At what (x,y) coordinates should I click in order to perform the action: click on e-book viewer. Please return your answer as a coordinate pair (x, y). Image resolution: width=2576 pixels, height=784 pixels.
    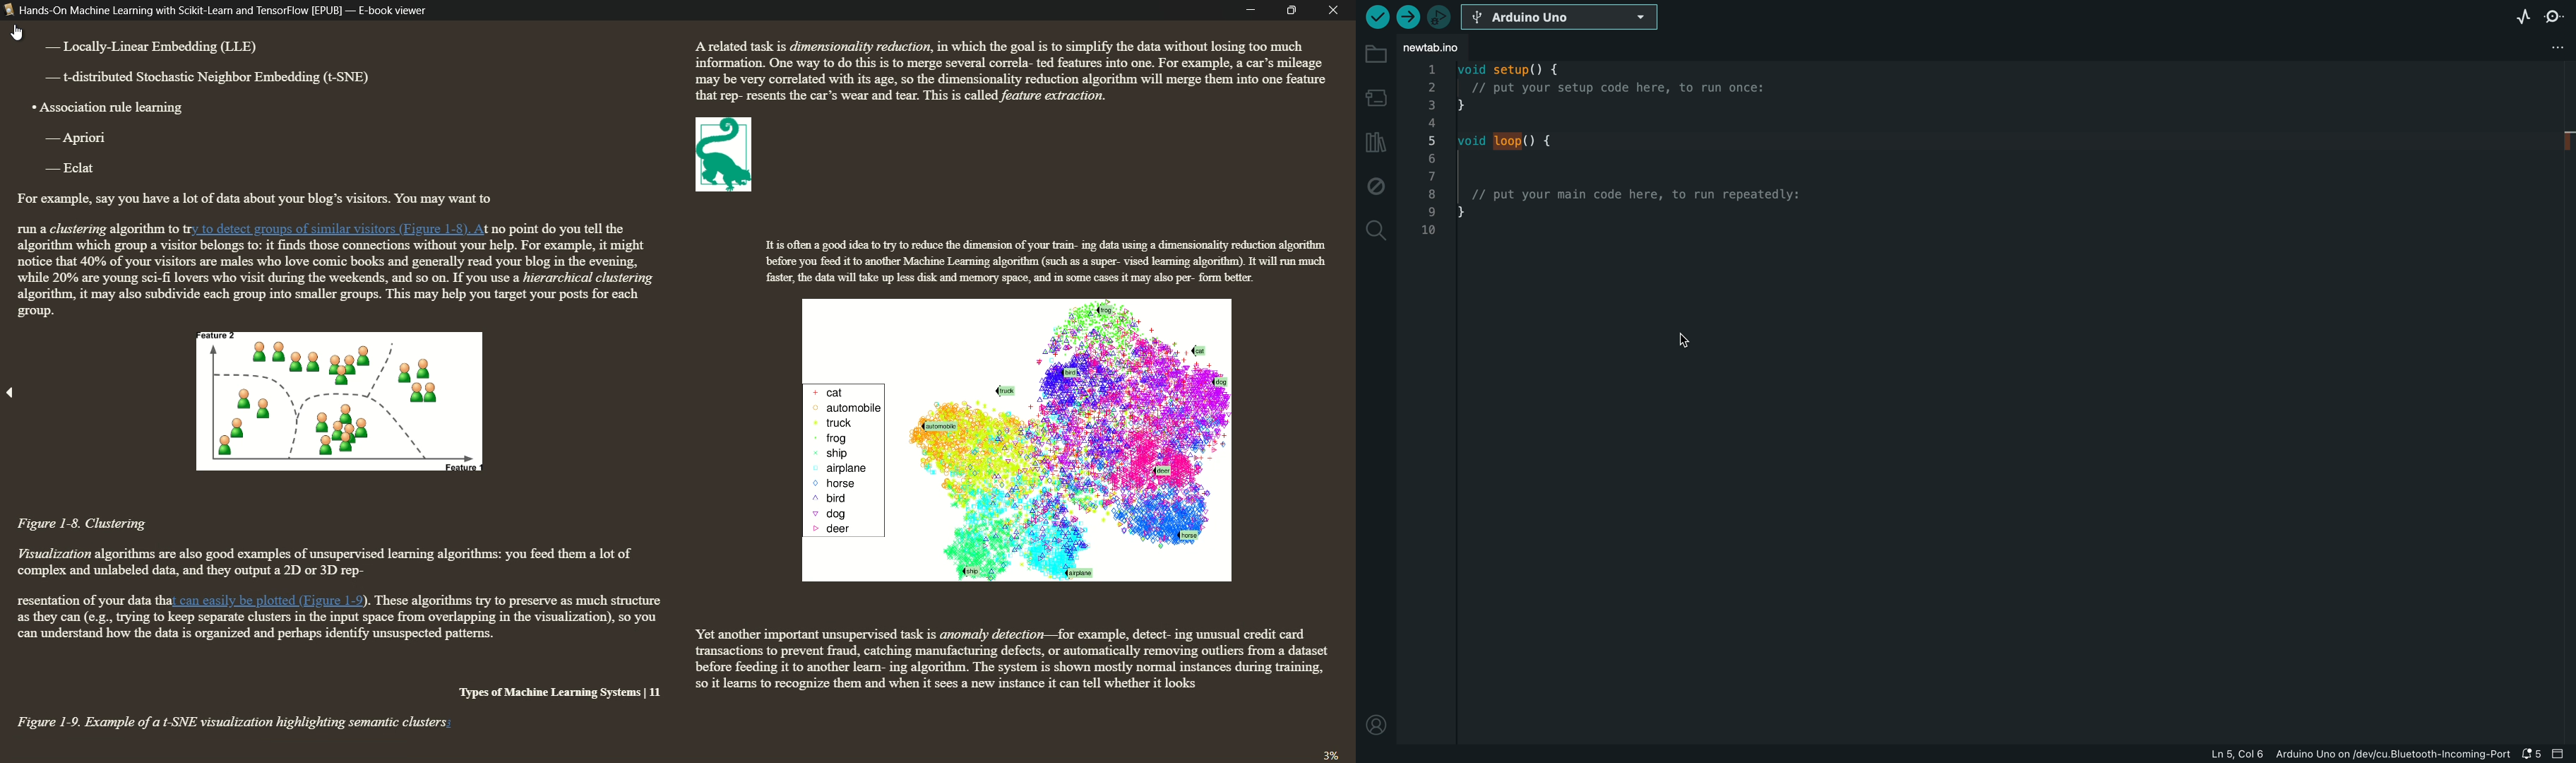
    Looking at the image, I should click on (392, 11).